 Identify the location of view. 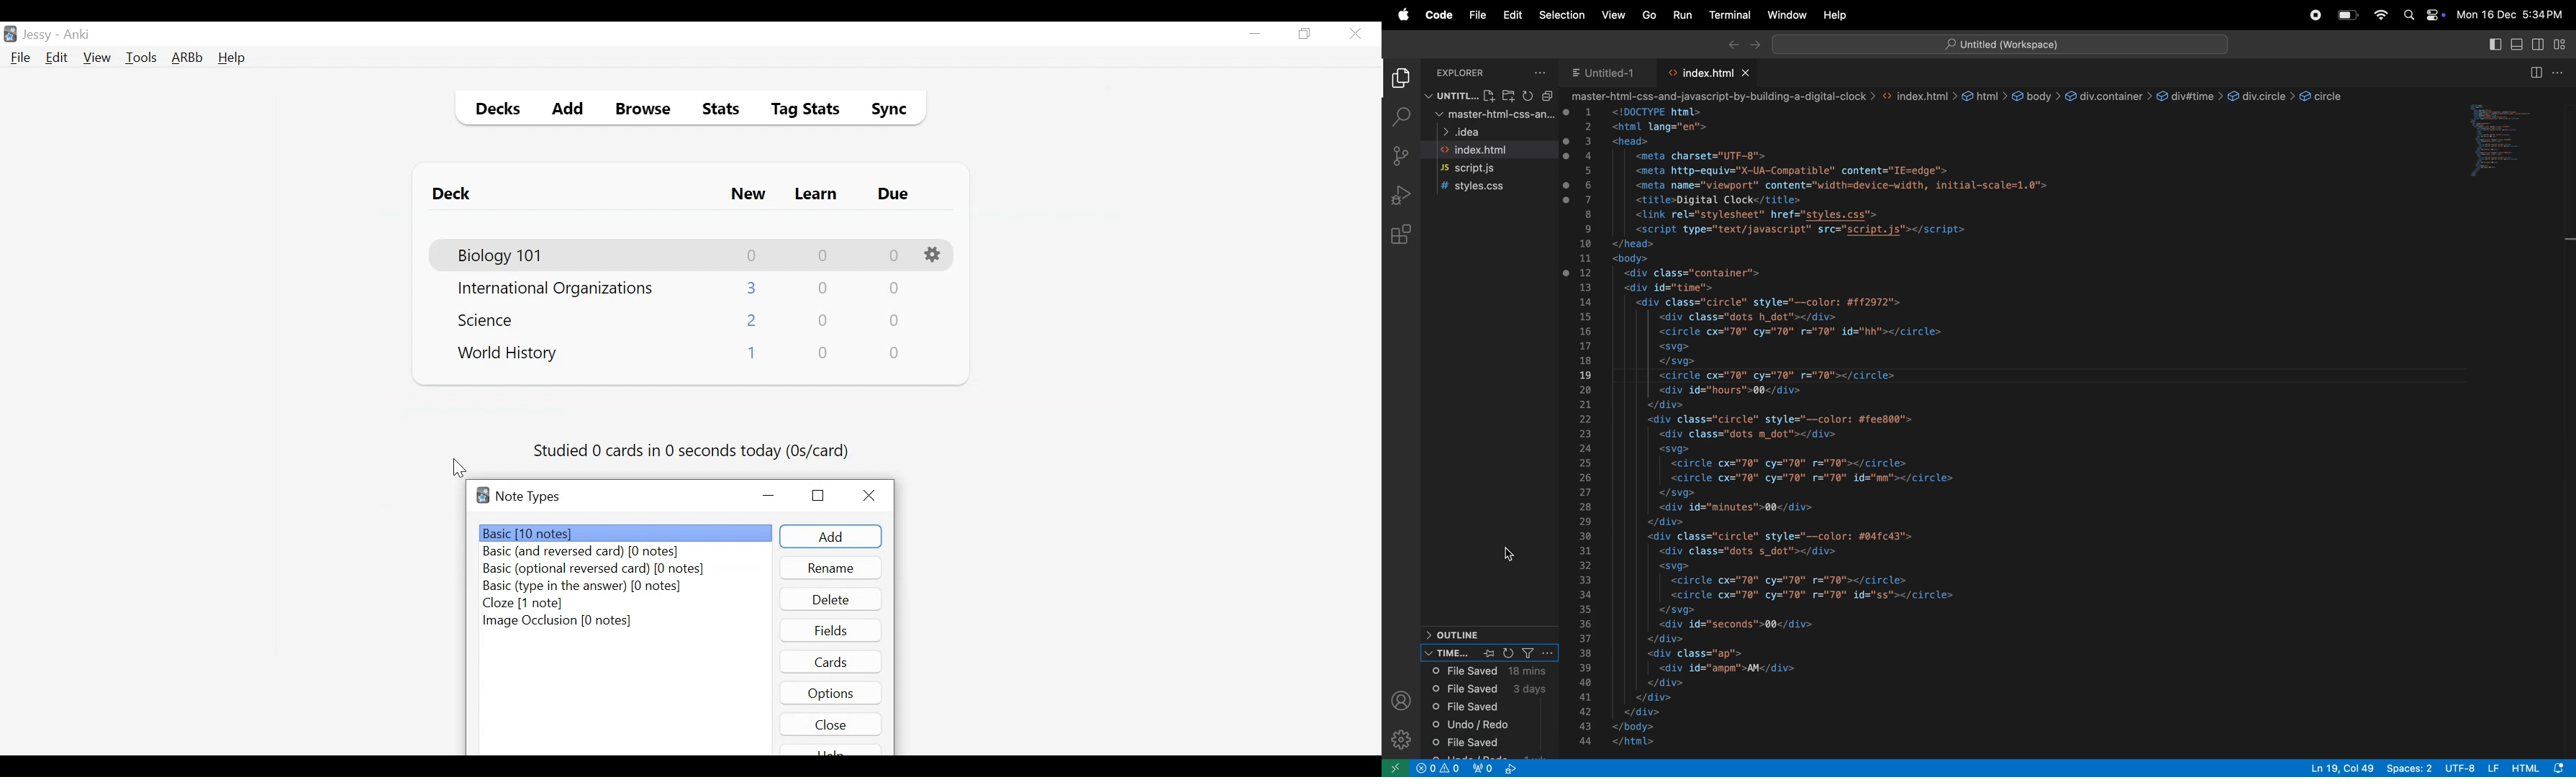
(1613, 15).